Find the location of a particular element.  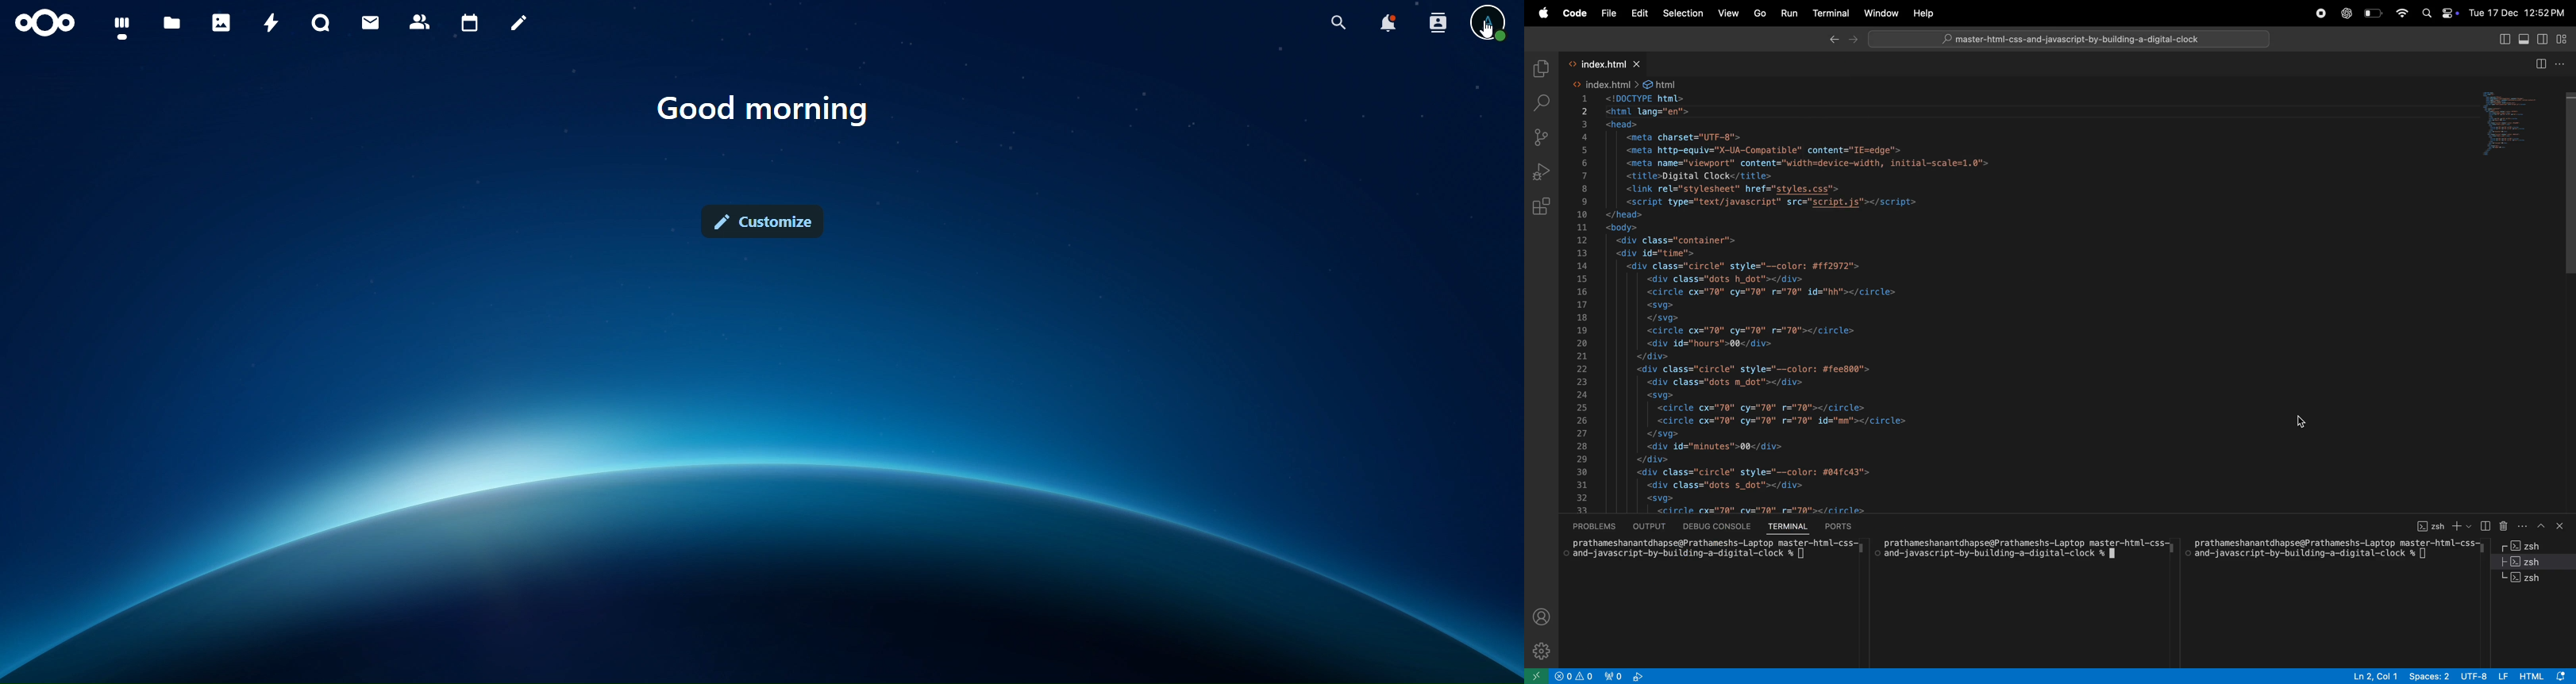

icon is located at coordinates (47, 23).